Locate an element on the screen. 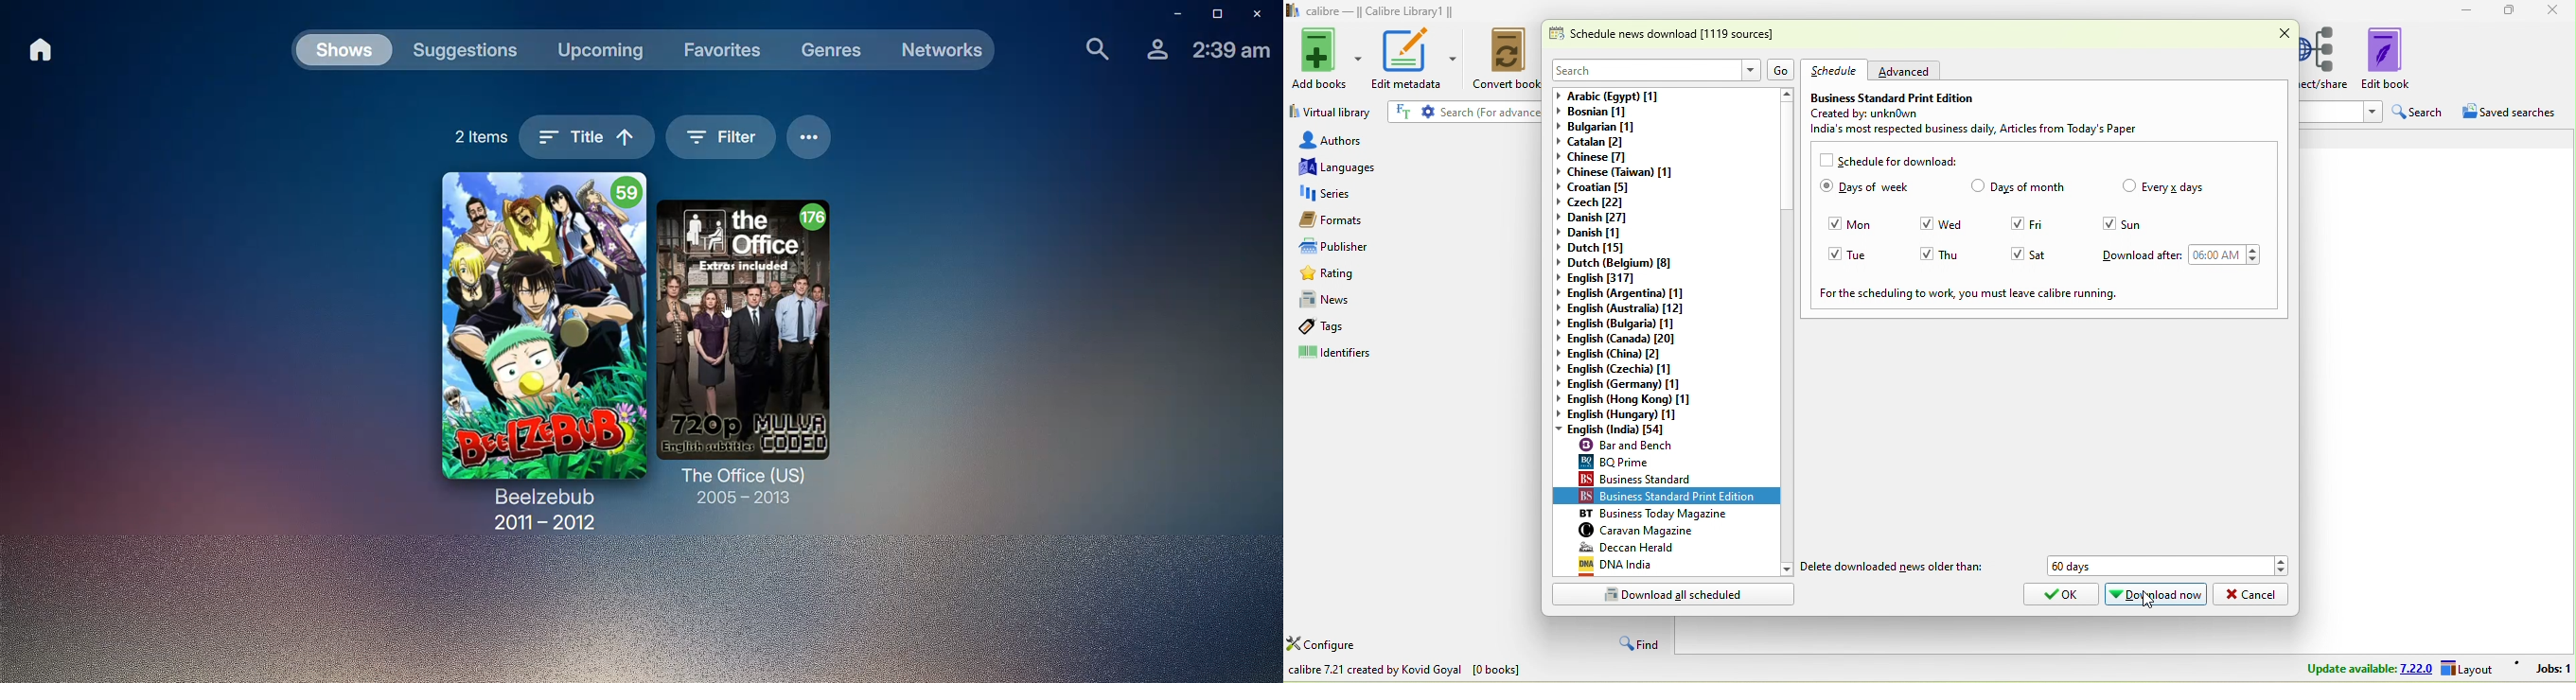  Checkbox is located at coordinates (1834, 224).